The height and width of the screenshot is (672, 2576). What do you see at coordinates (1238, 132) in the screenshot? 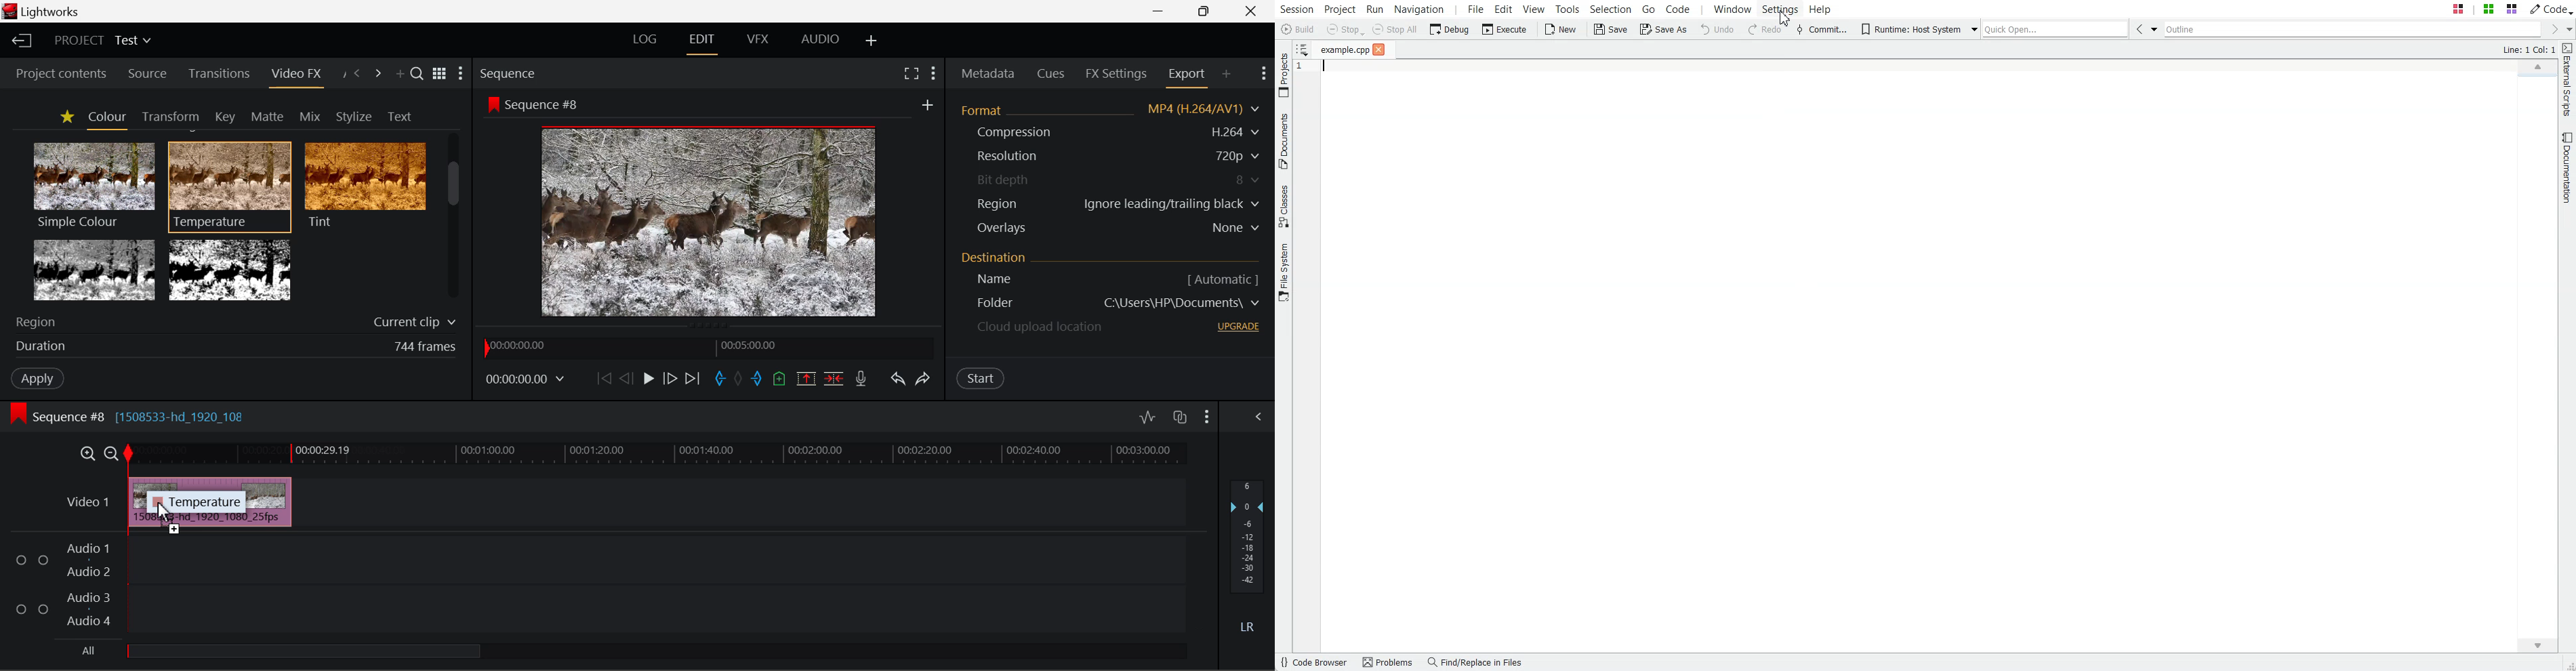
I see `H.264 ` at bounding box center [1238, 132].